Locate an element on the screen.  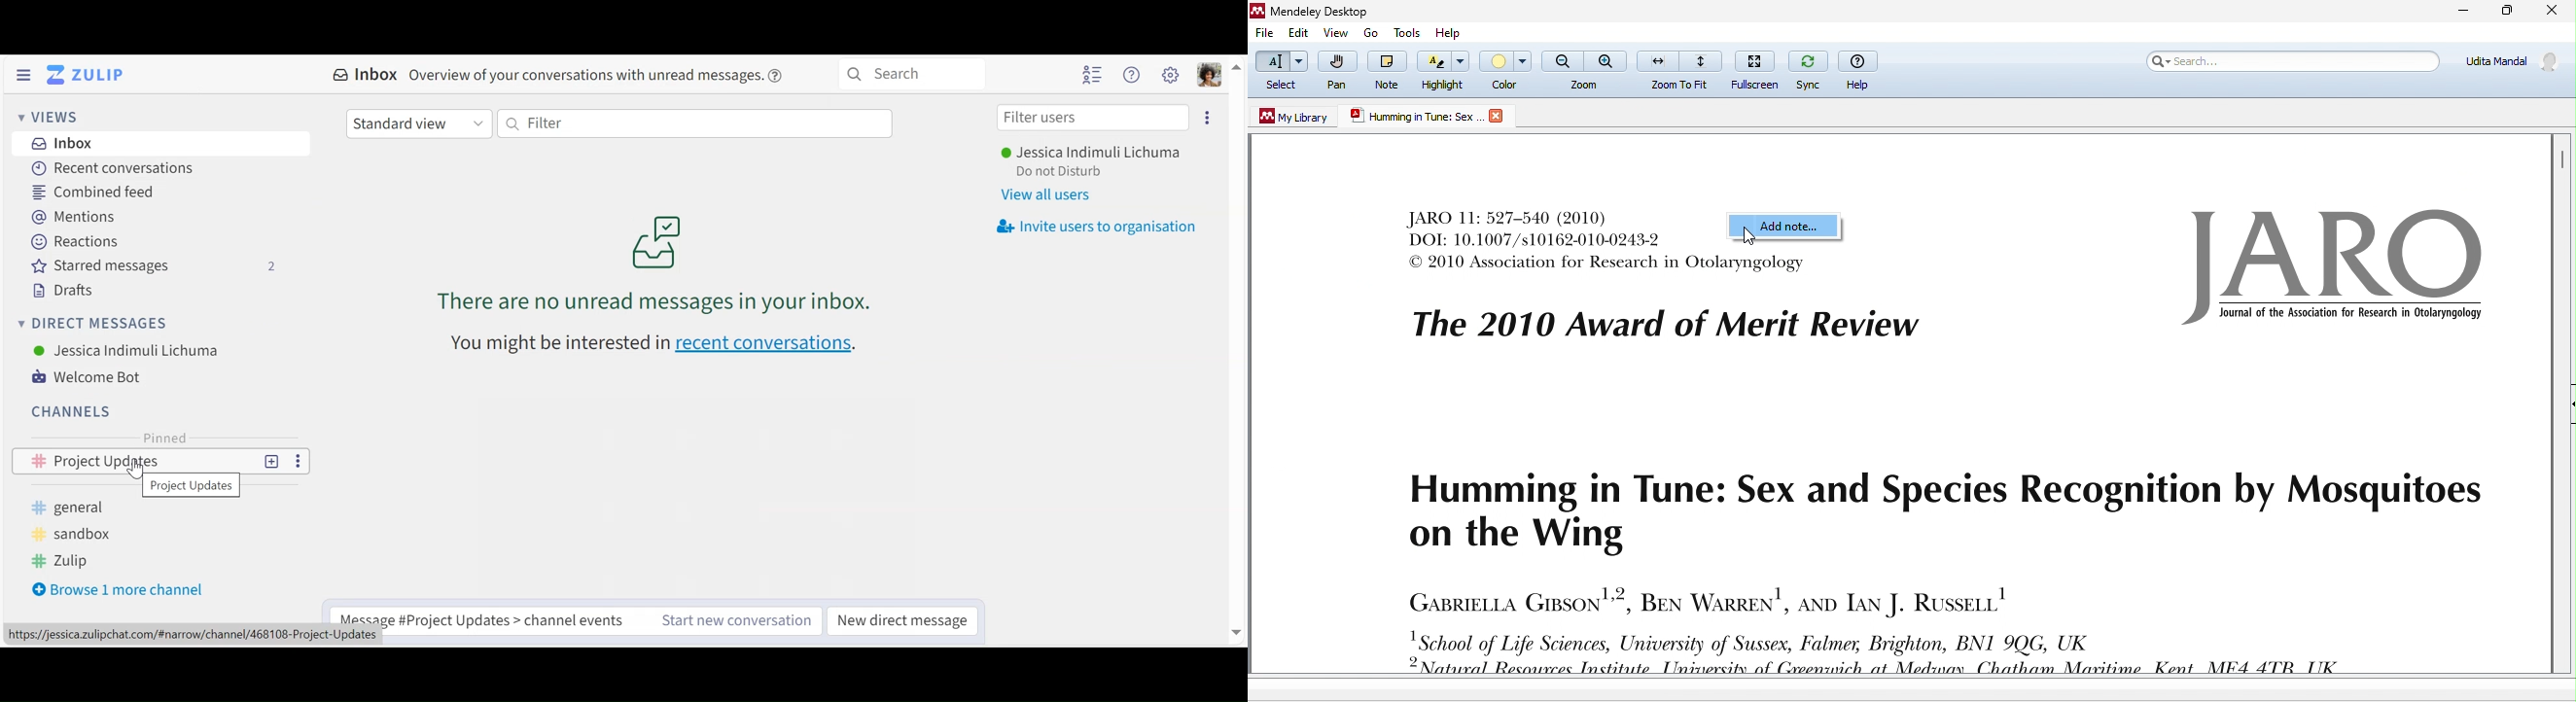
journal text is located at coordinates (1533, 229).